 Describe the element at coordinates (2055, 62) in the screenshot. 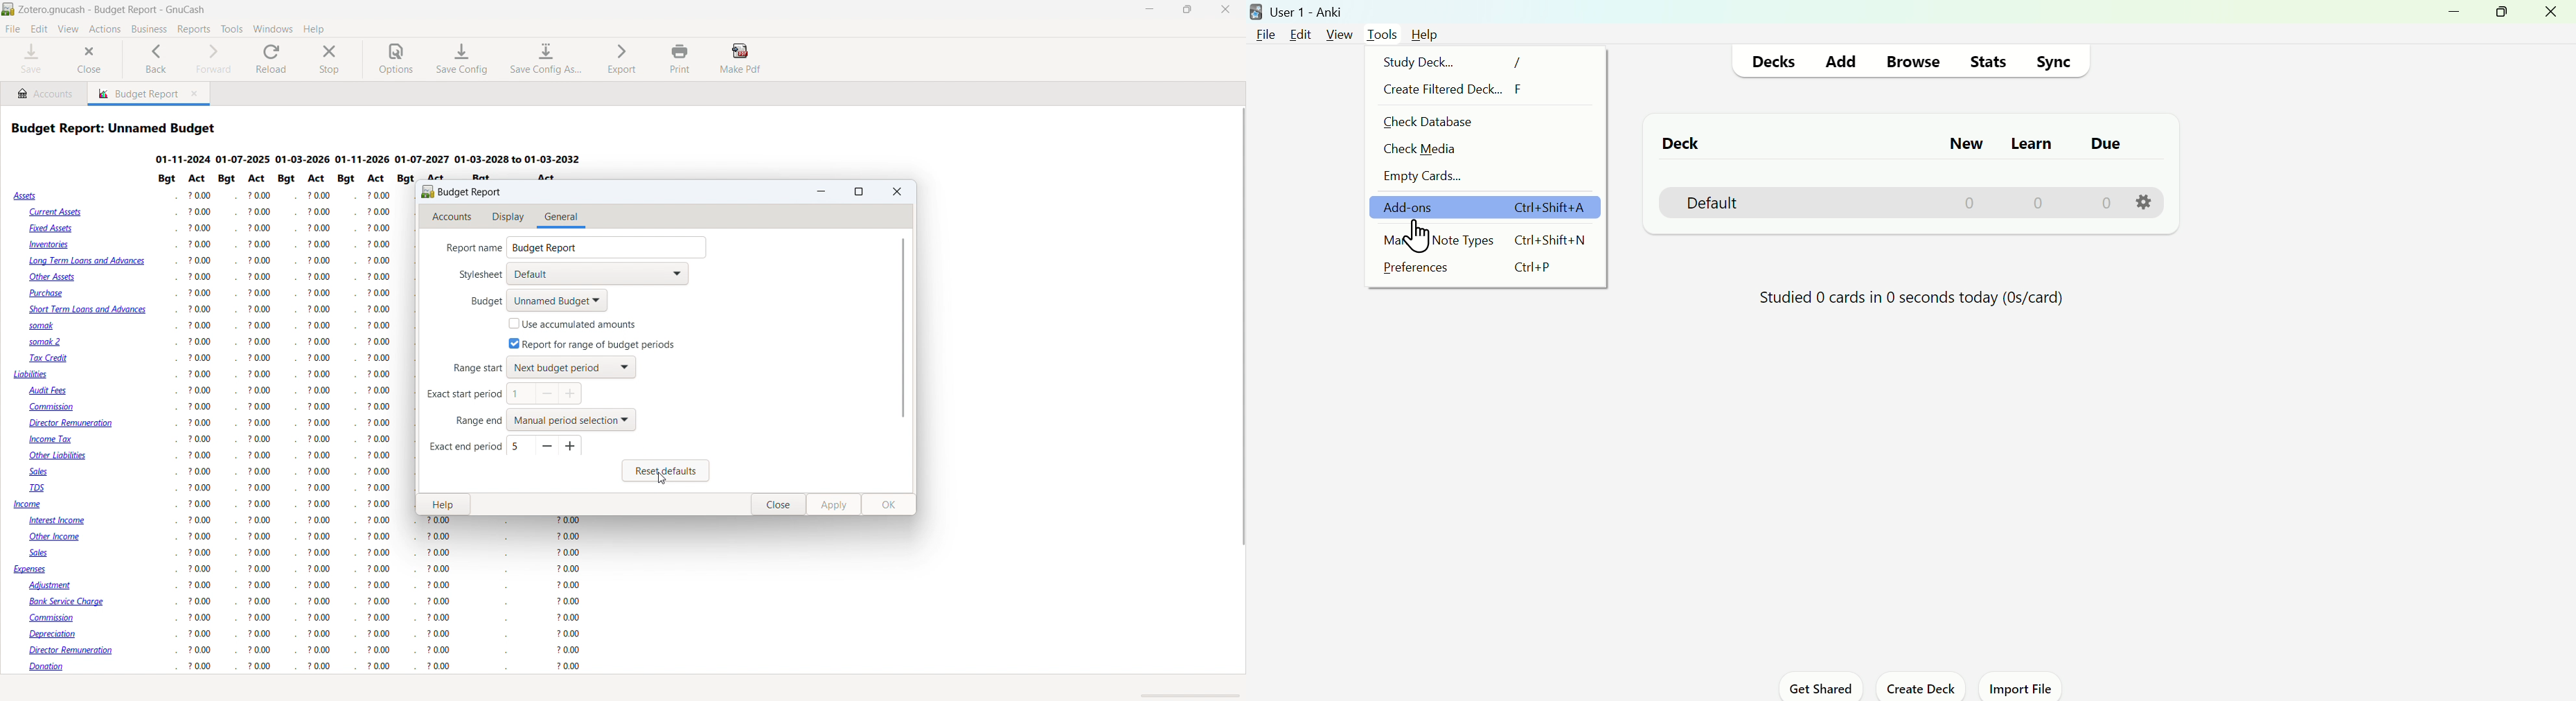

I see `Sync` at that location.